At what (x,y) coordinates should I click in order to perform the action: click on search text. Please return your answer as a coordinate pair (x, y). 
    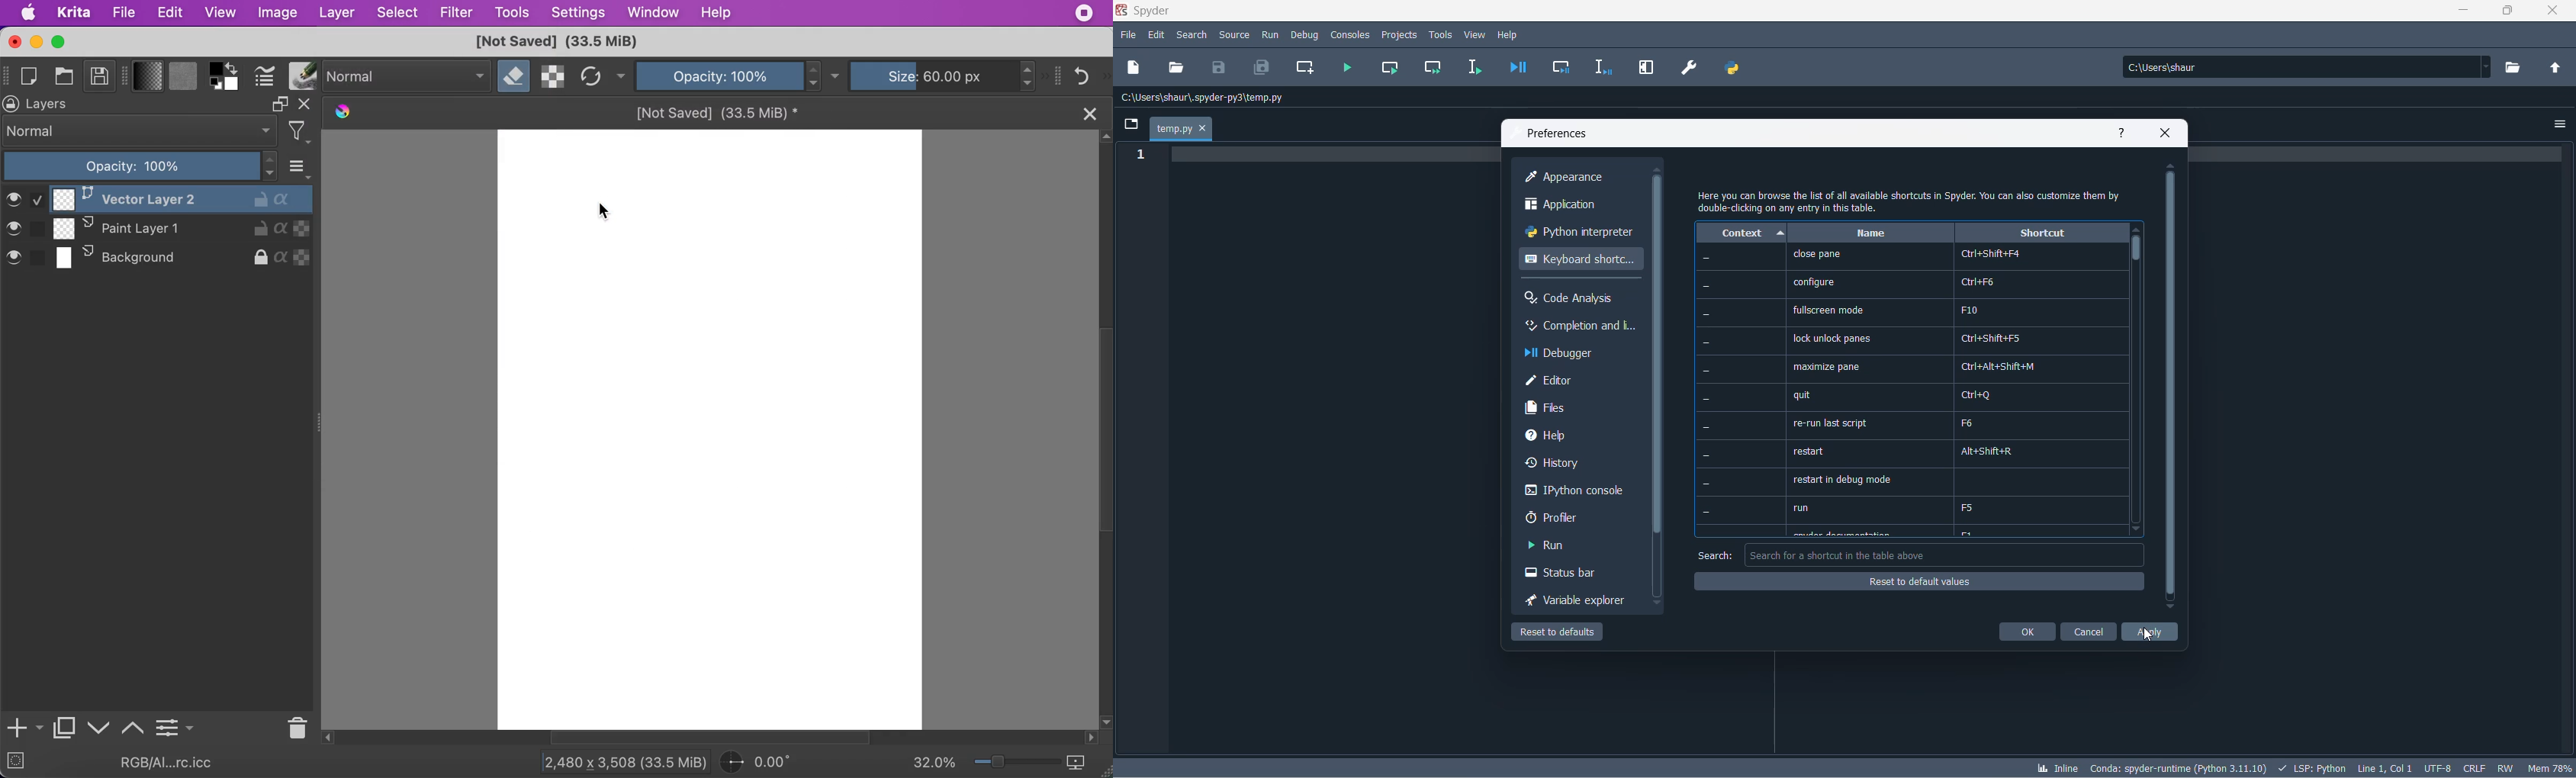
    Looking at the image, I should click on (1714, 556).